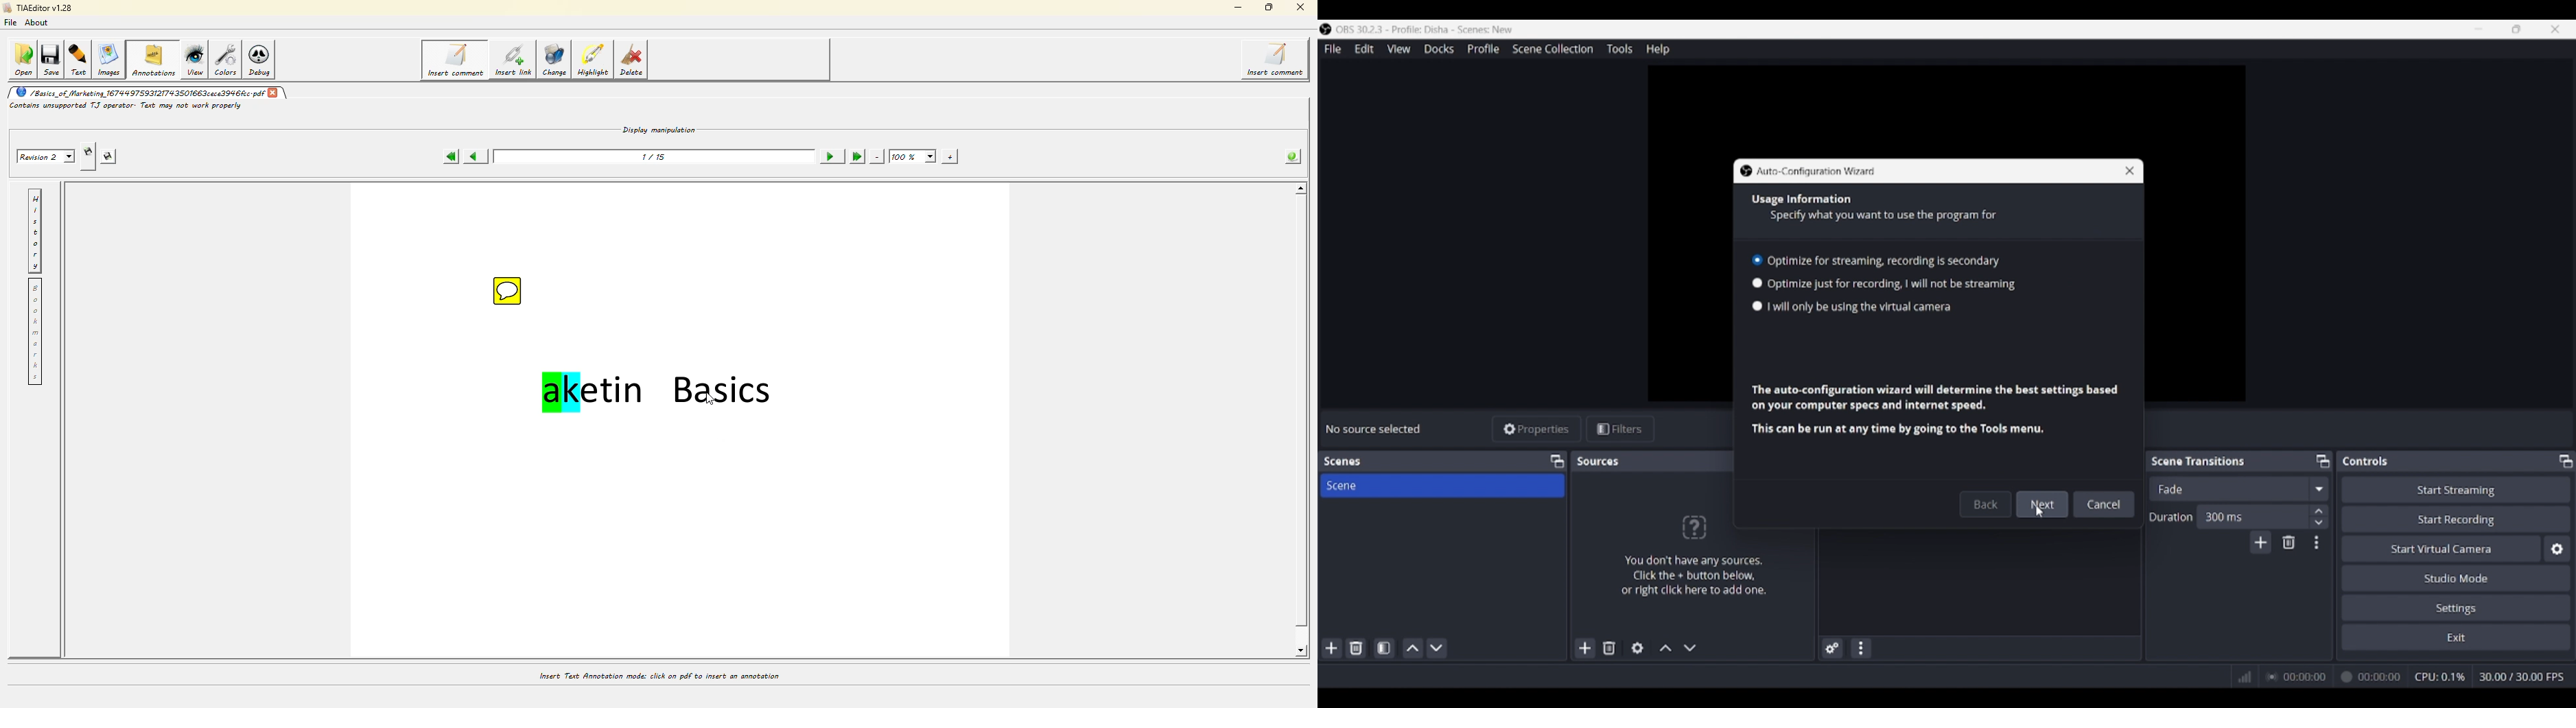 The image size is (2576, 728). What do you see at coordinates (1439, 49) in the screenshot?
I see `Docks menu` at bounding box center [1439, 49].